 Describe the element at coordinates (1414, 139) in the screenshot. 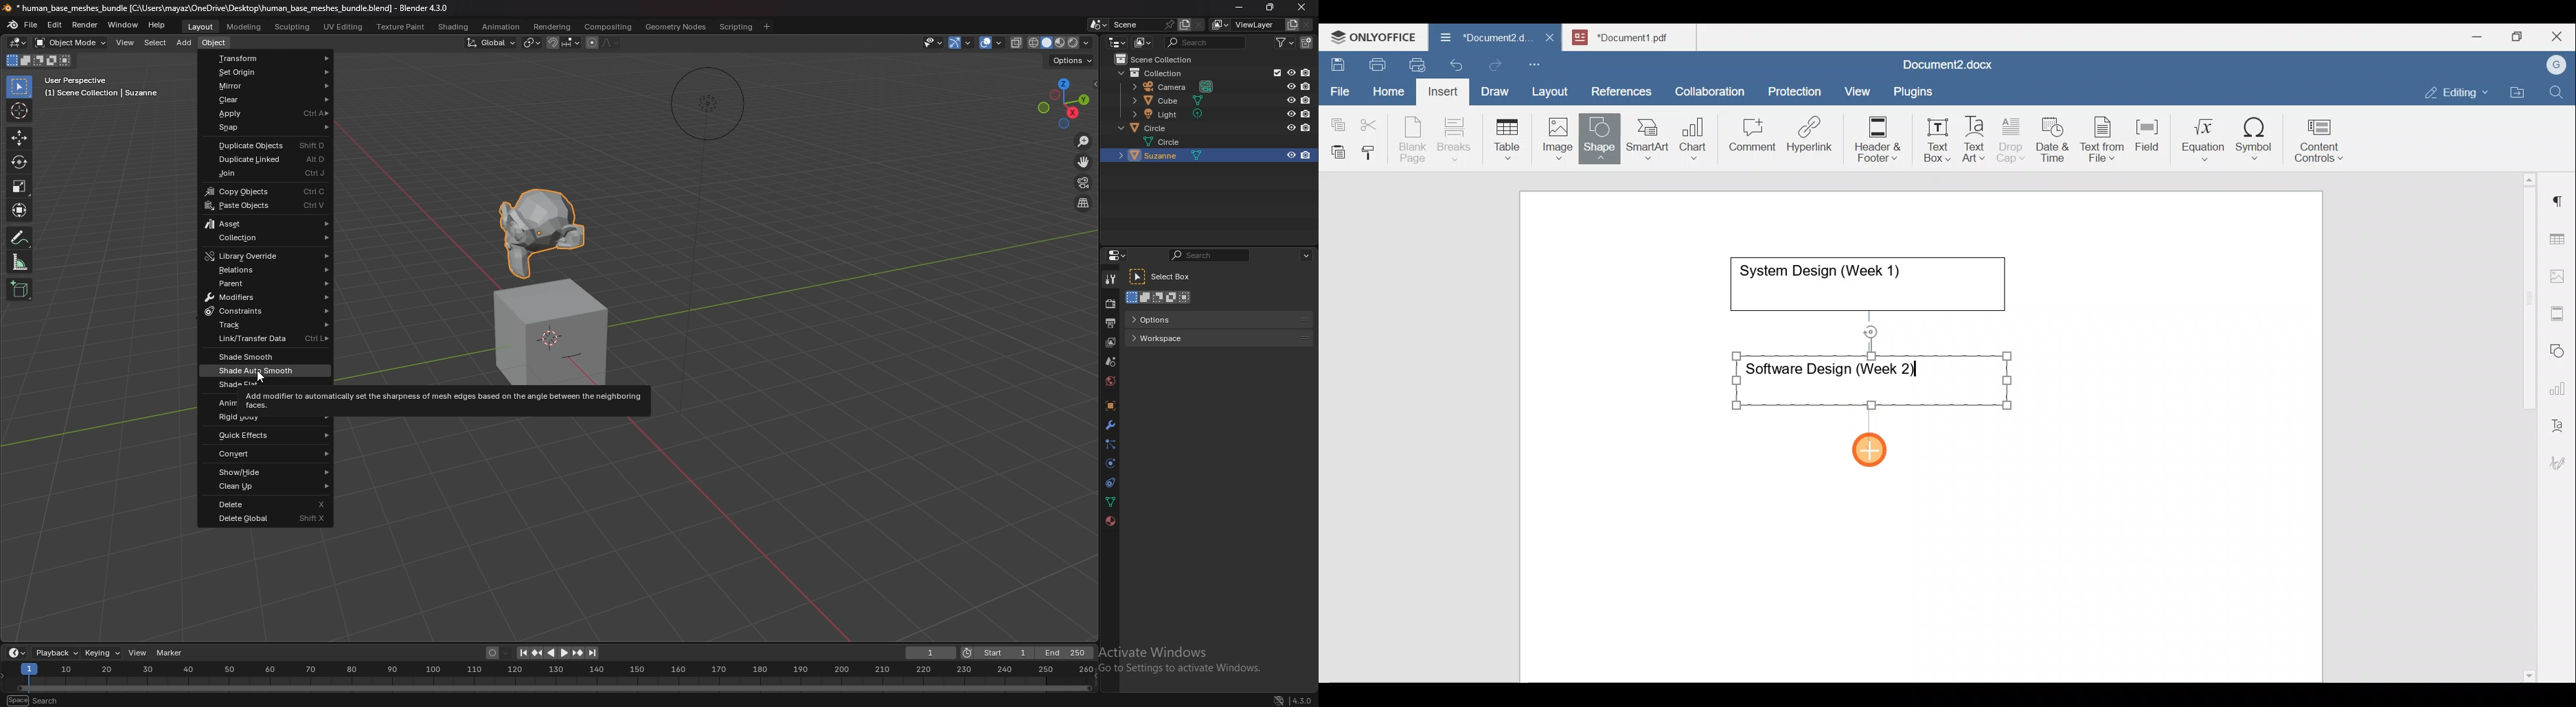

I see `Blank page` at that location.